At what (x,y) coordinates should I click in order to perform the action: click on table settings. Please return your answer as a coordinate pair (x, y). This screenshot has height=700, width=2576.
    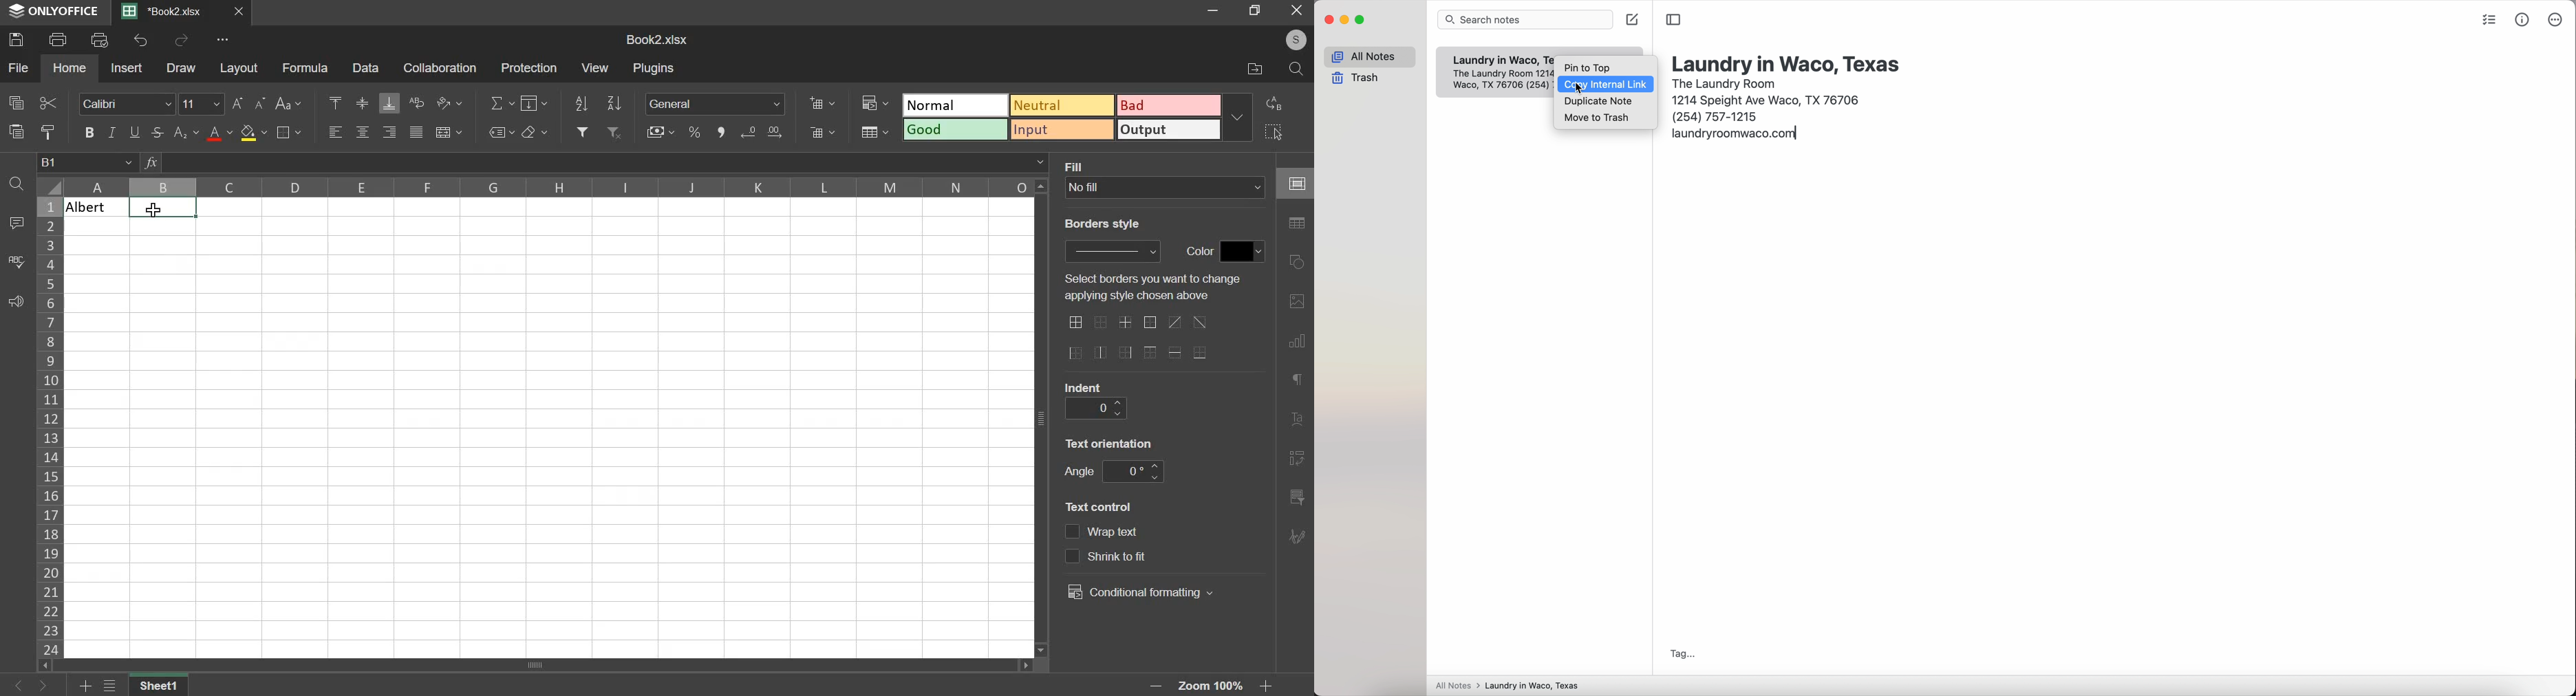
    Looking at the image, I should click on (1298, 224).